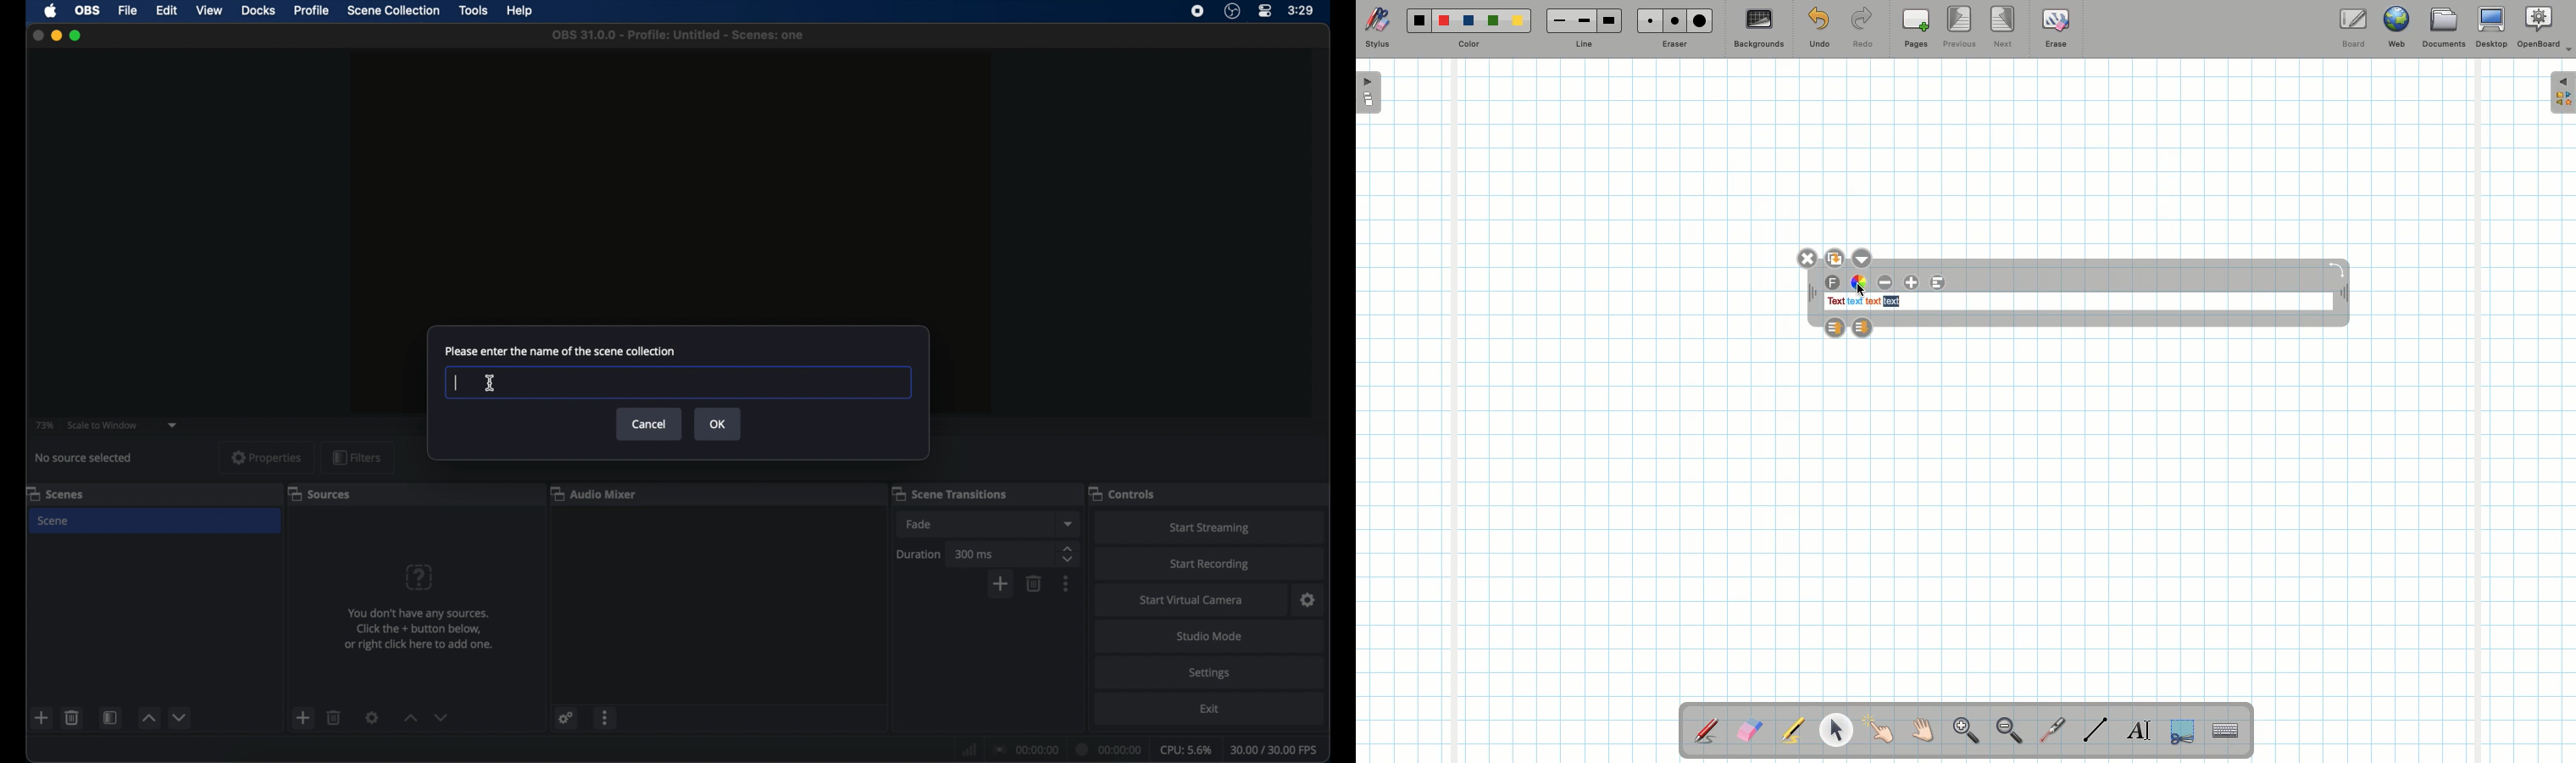  Describe the element at coordinates (649, 425) in the screenshot. I see `cancel` at that location.